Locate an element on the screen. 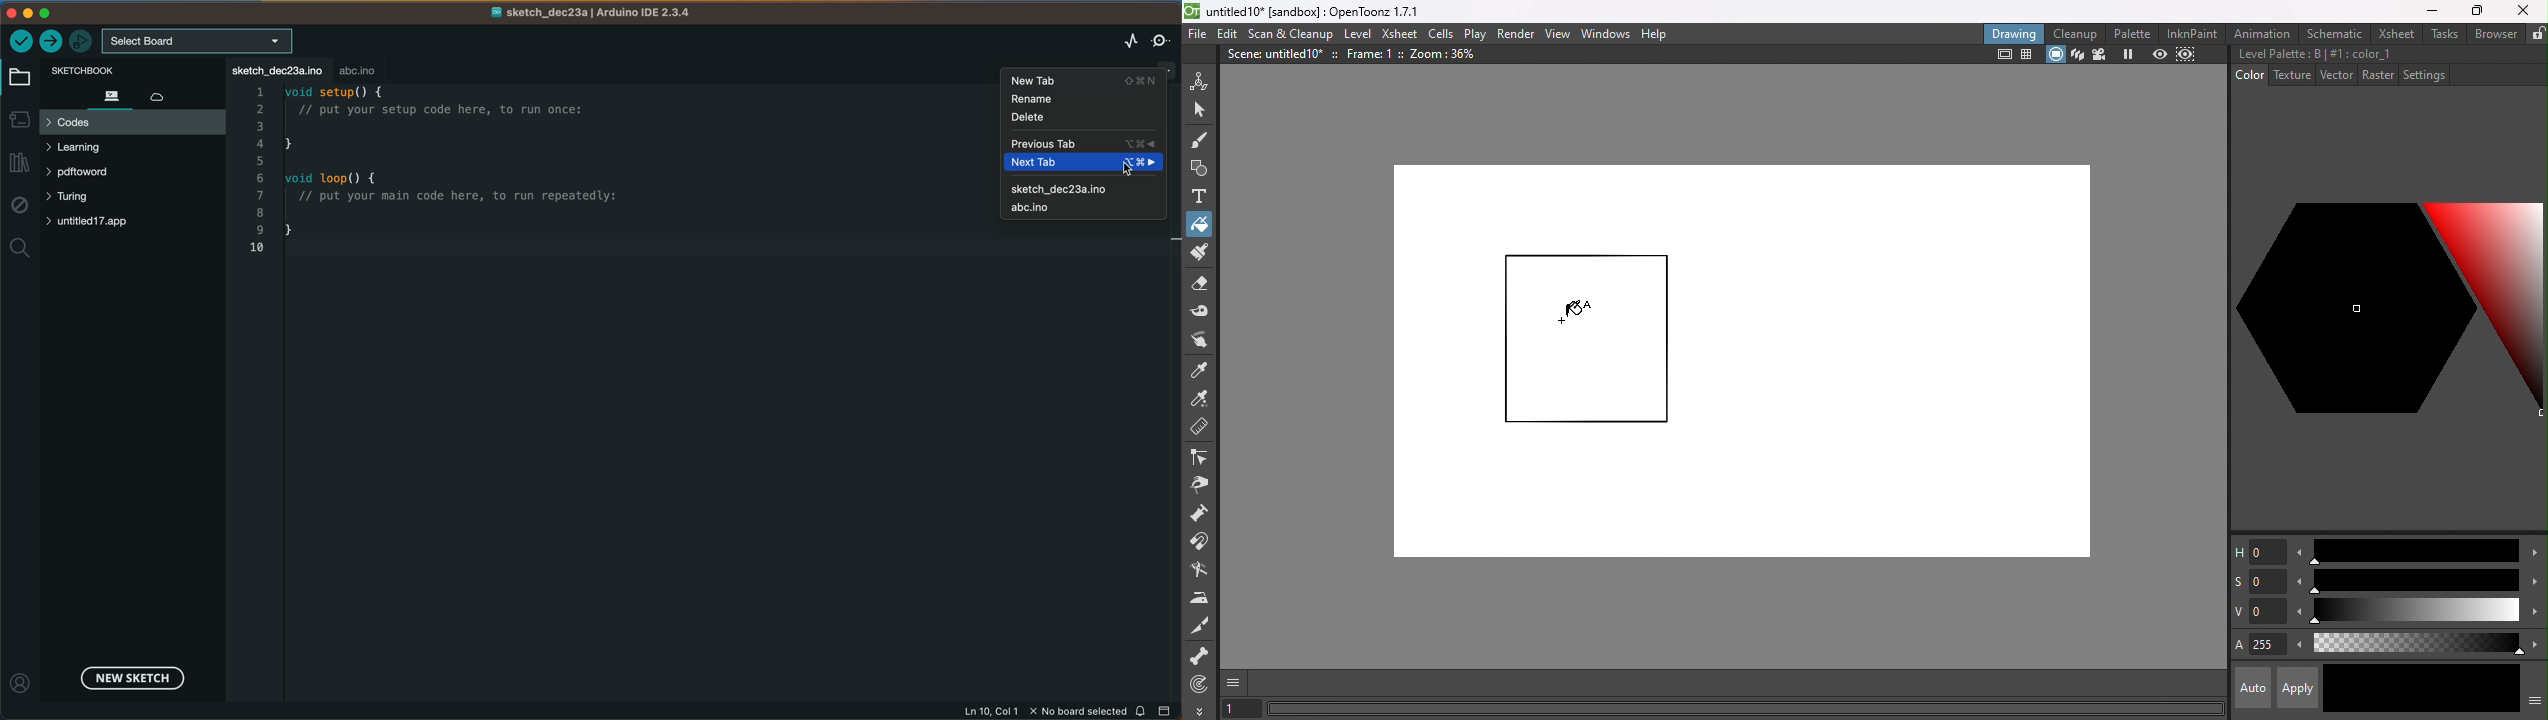  Camera view is located at coordinates (2098, 55).